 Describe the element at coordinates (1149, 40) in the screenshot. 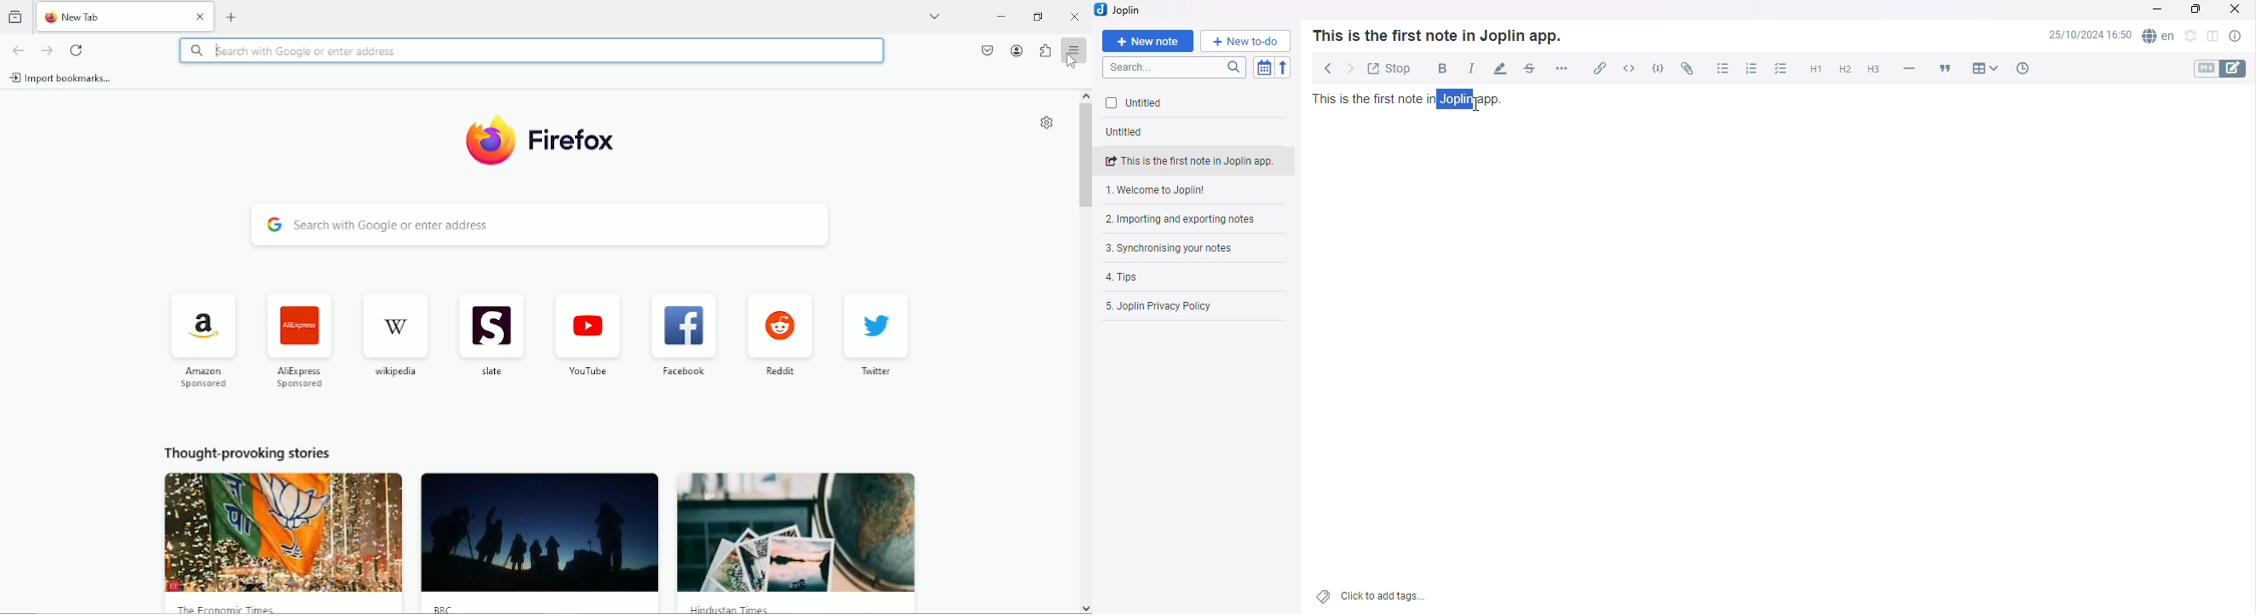

I see `New note` at that location.